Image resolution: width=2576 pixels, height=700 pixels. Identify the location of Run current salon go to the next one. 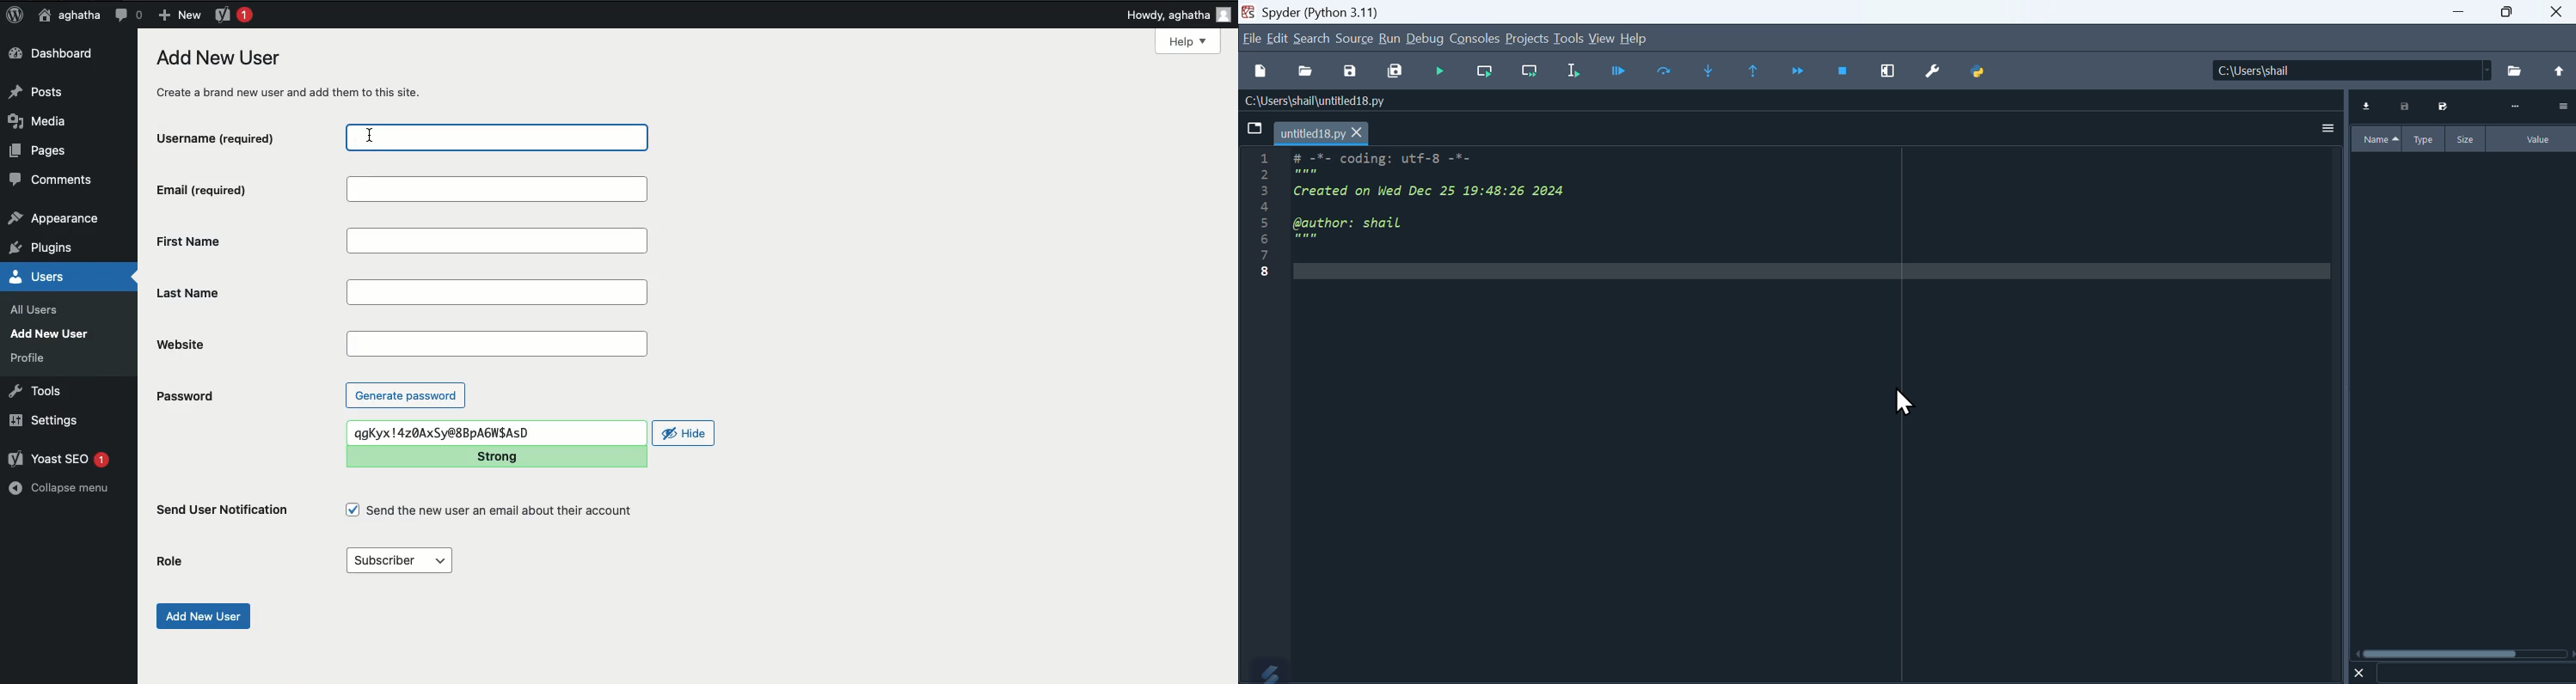
(1529, 71).